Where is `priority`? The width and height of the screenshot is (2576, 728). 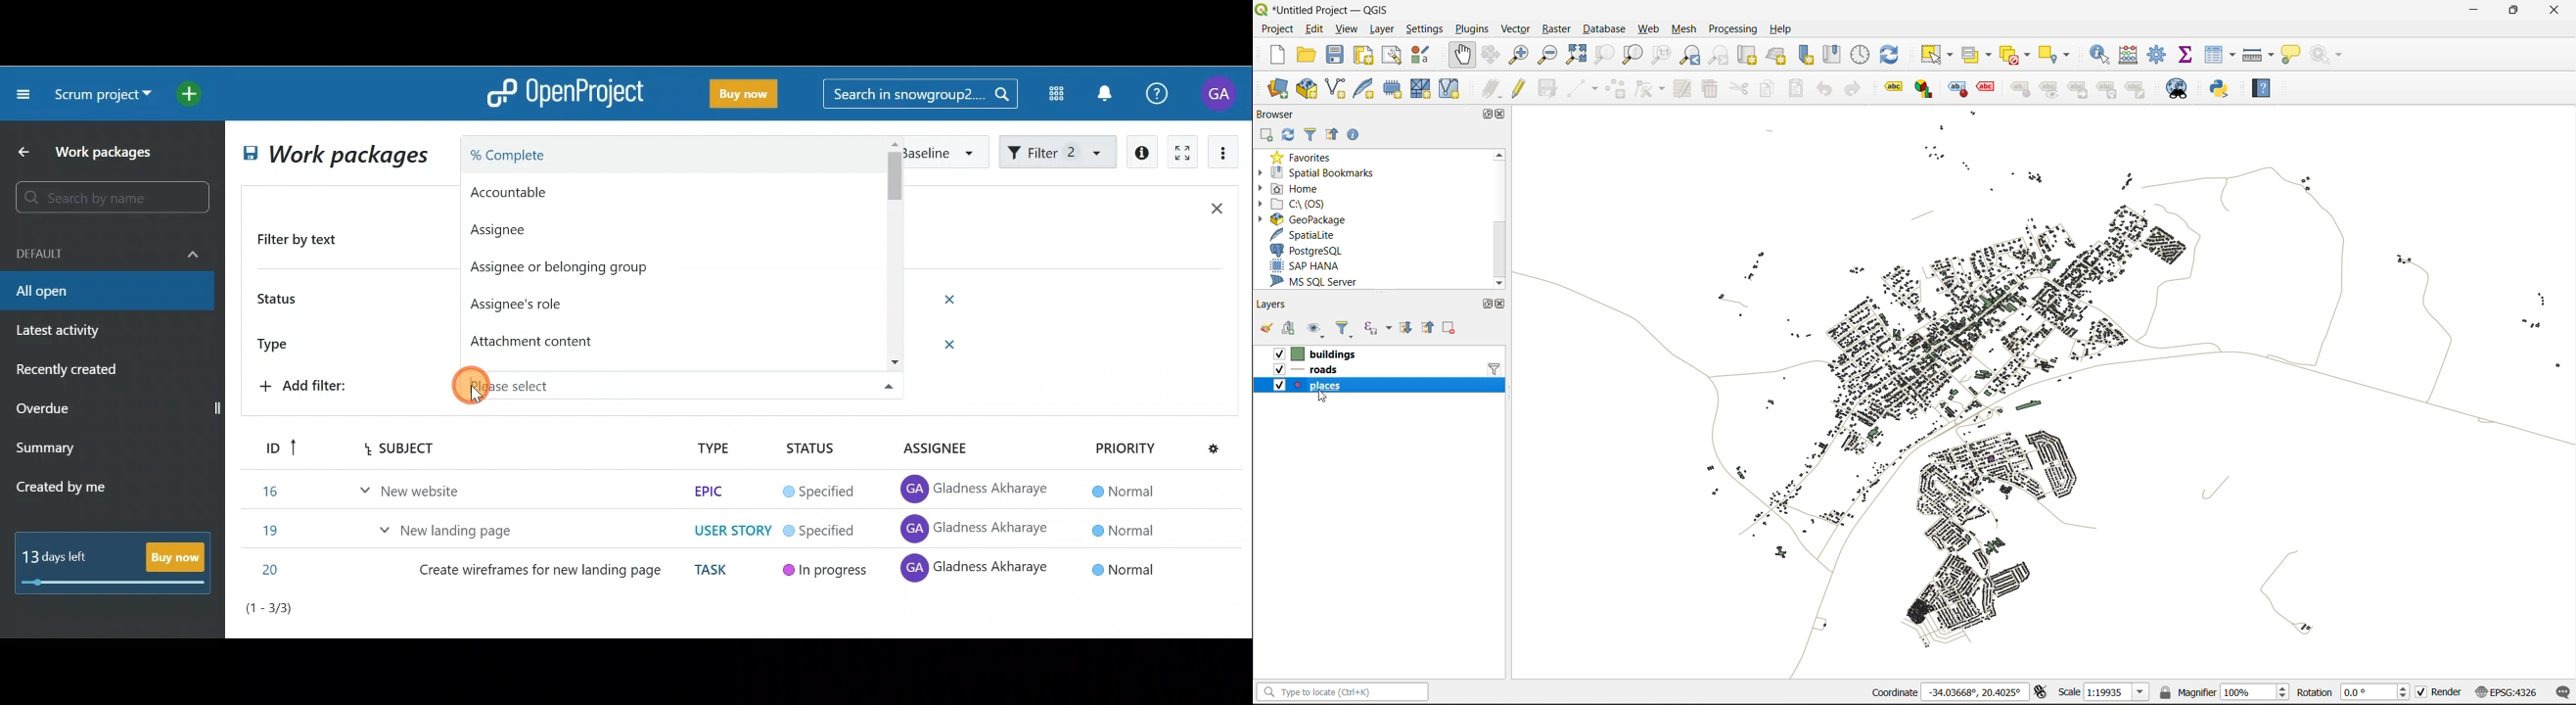
priority is located at coordinates (1125, 447).